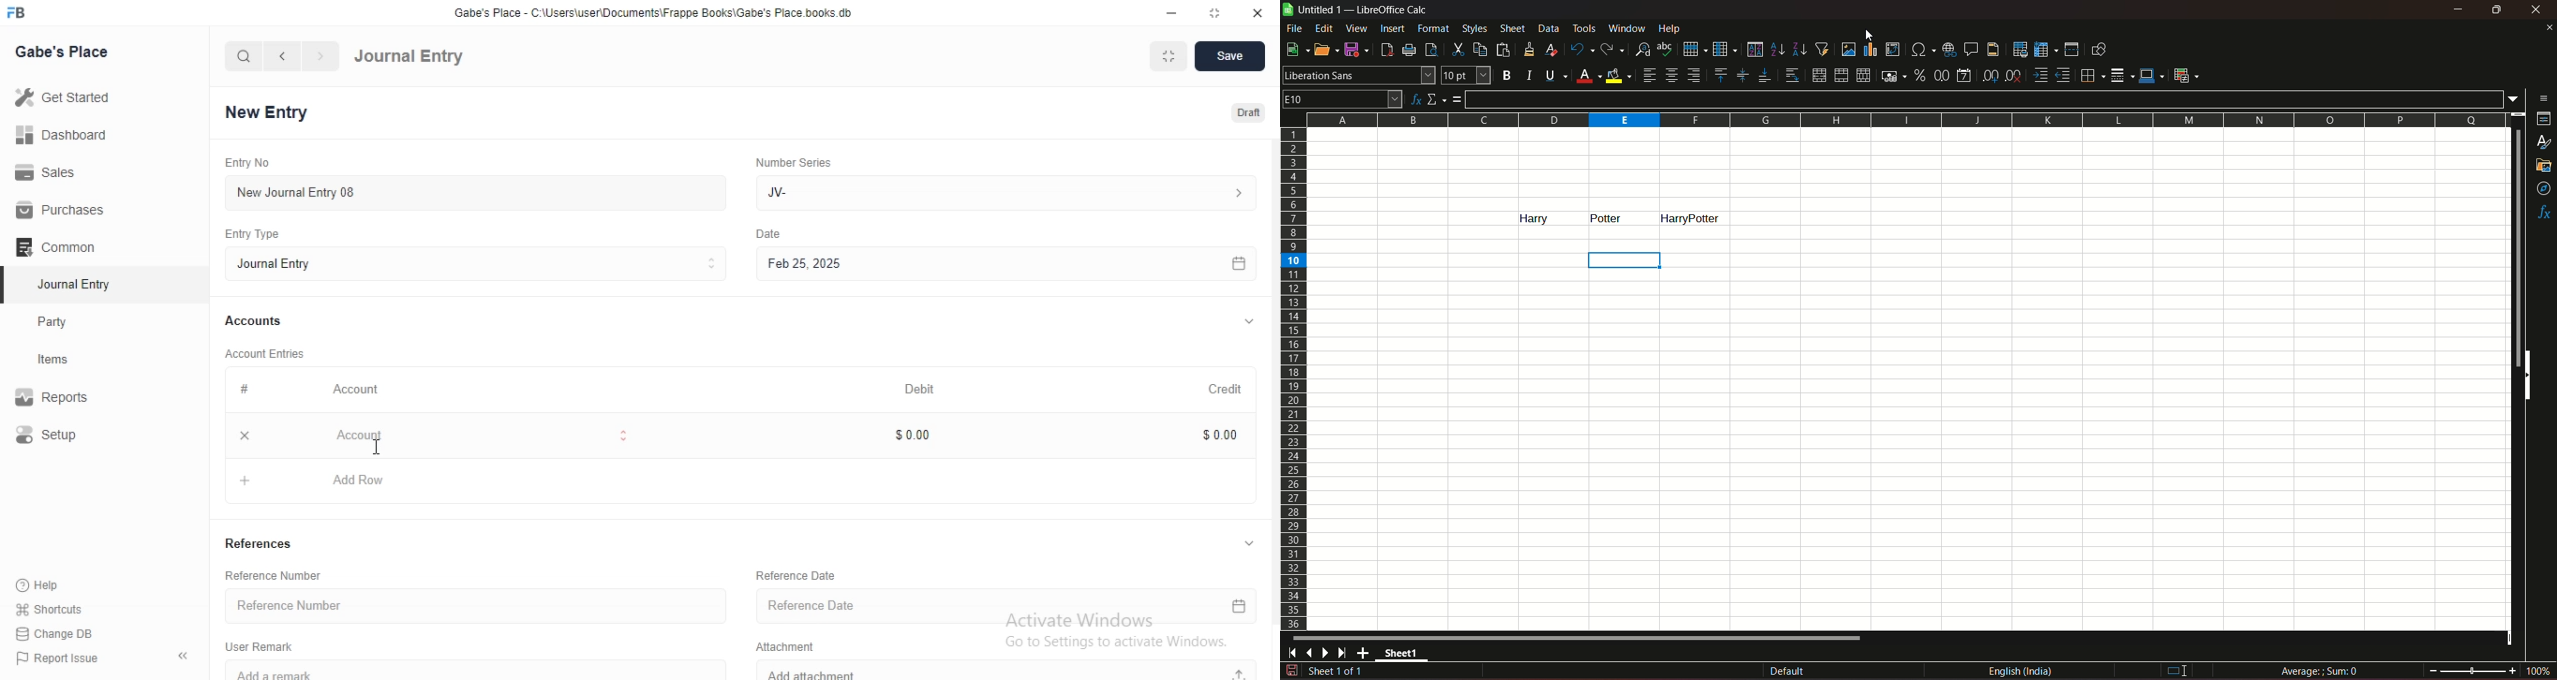 This screenshot has height=700, width=2576. Describe the element at coordinates (471, 606) in the screenshot. I see `Reference Number` at that location.